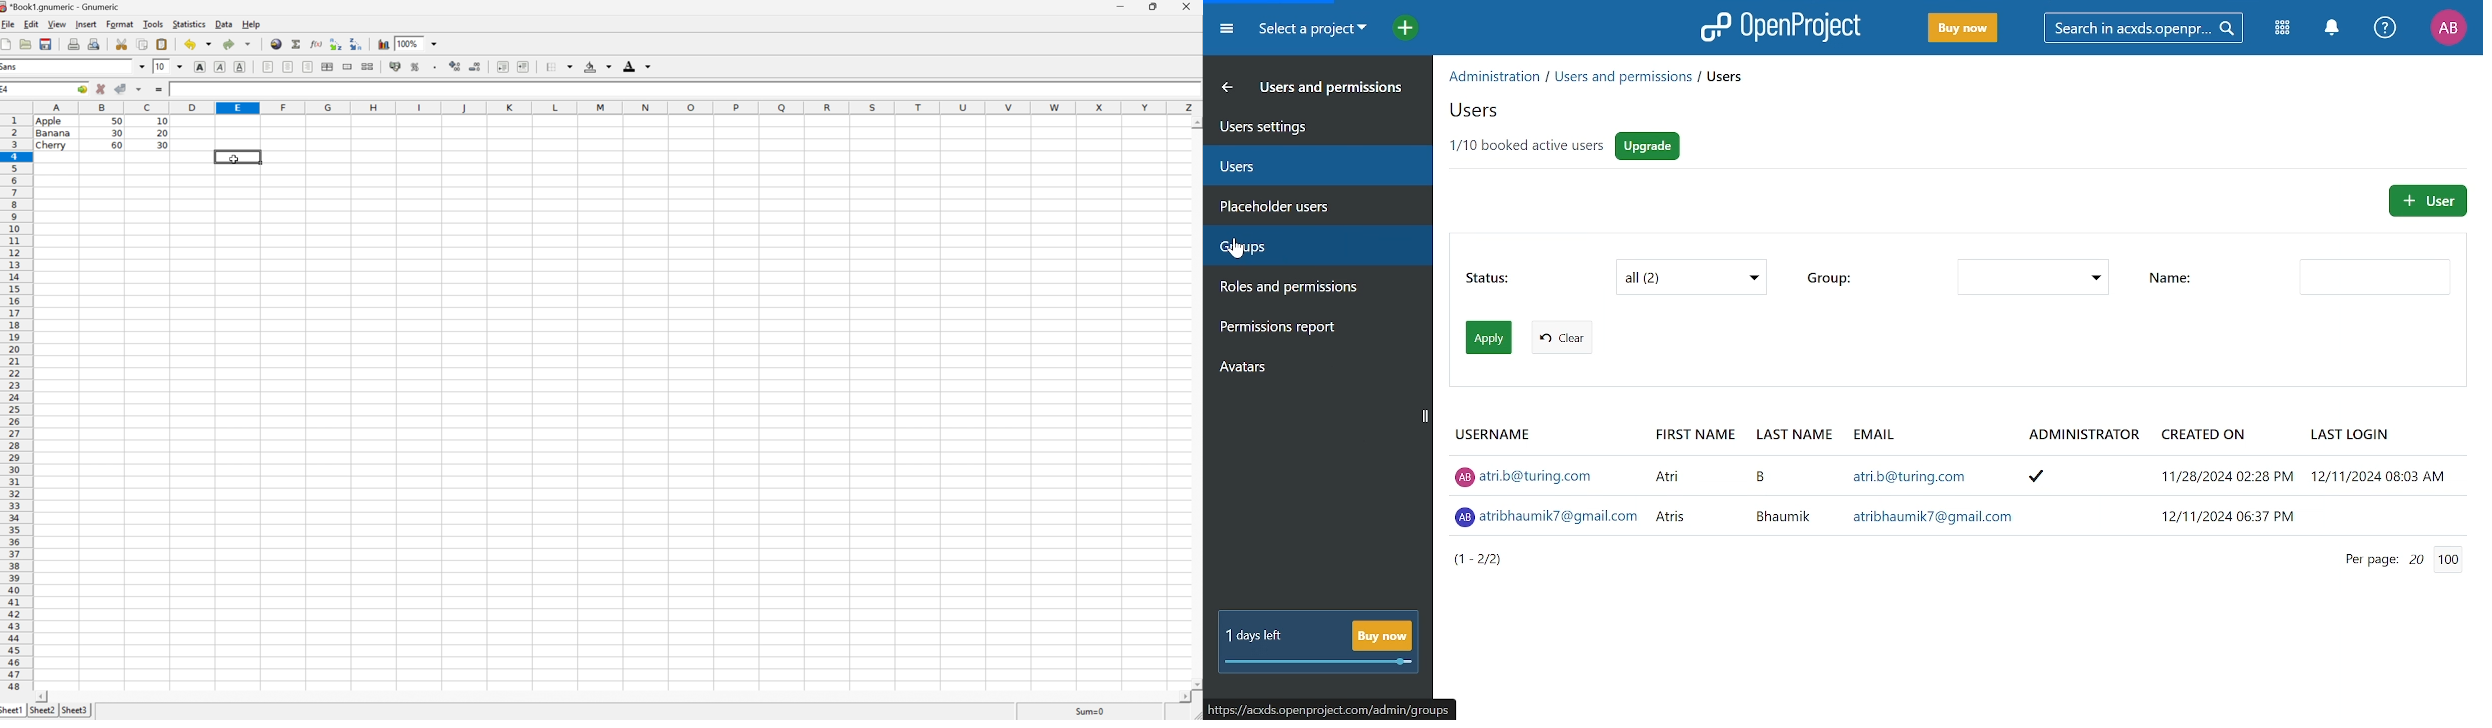  I want to click on sheet3, so click(77, 710).